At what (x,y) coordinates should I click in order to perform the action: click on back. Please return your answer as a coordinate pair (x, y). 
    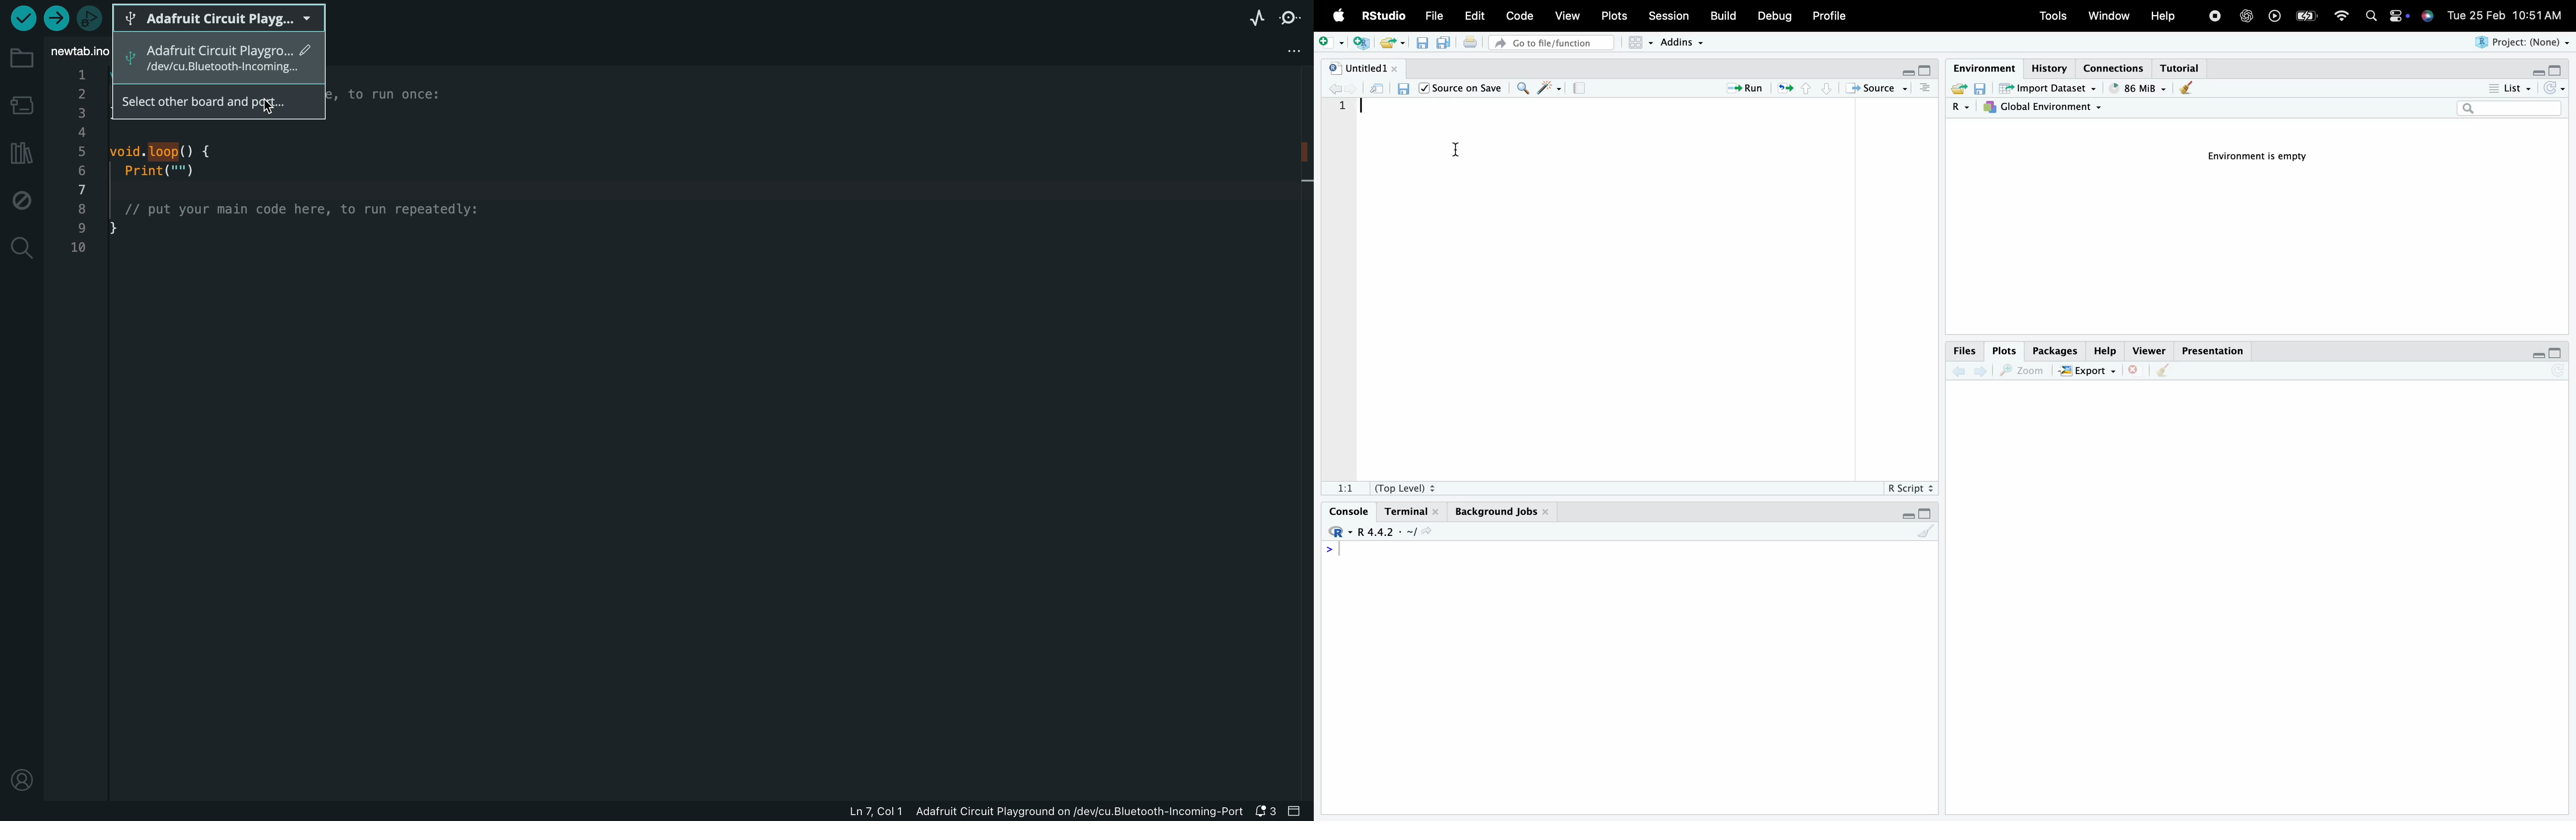
    Looking at the image, I should click on (1340, 90).